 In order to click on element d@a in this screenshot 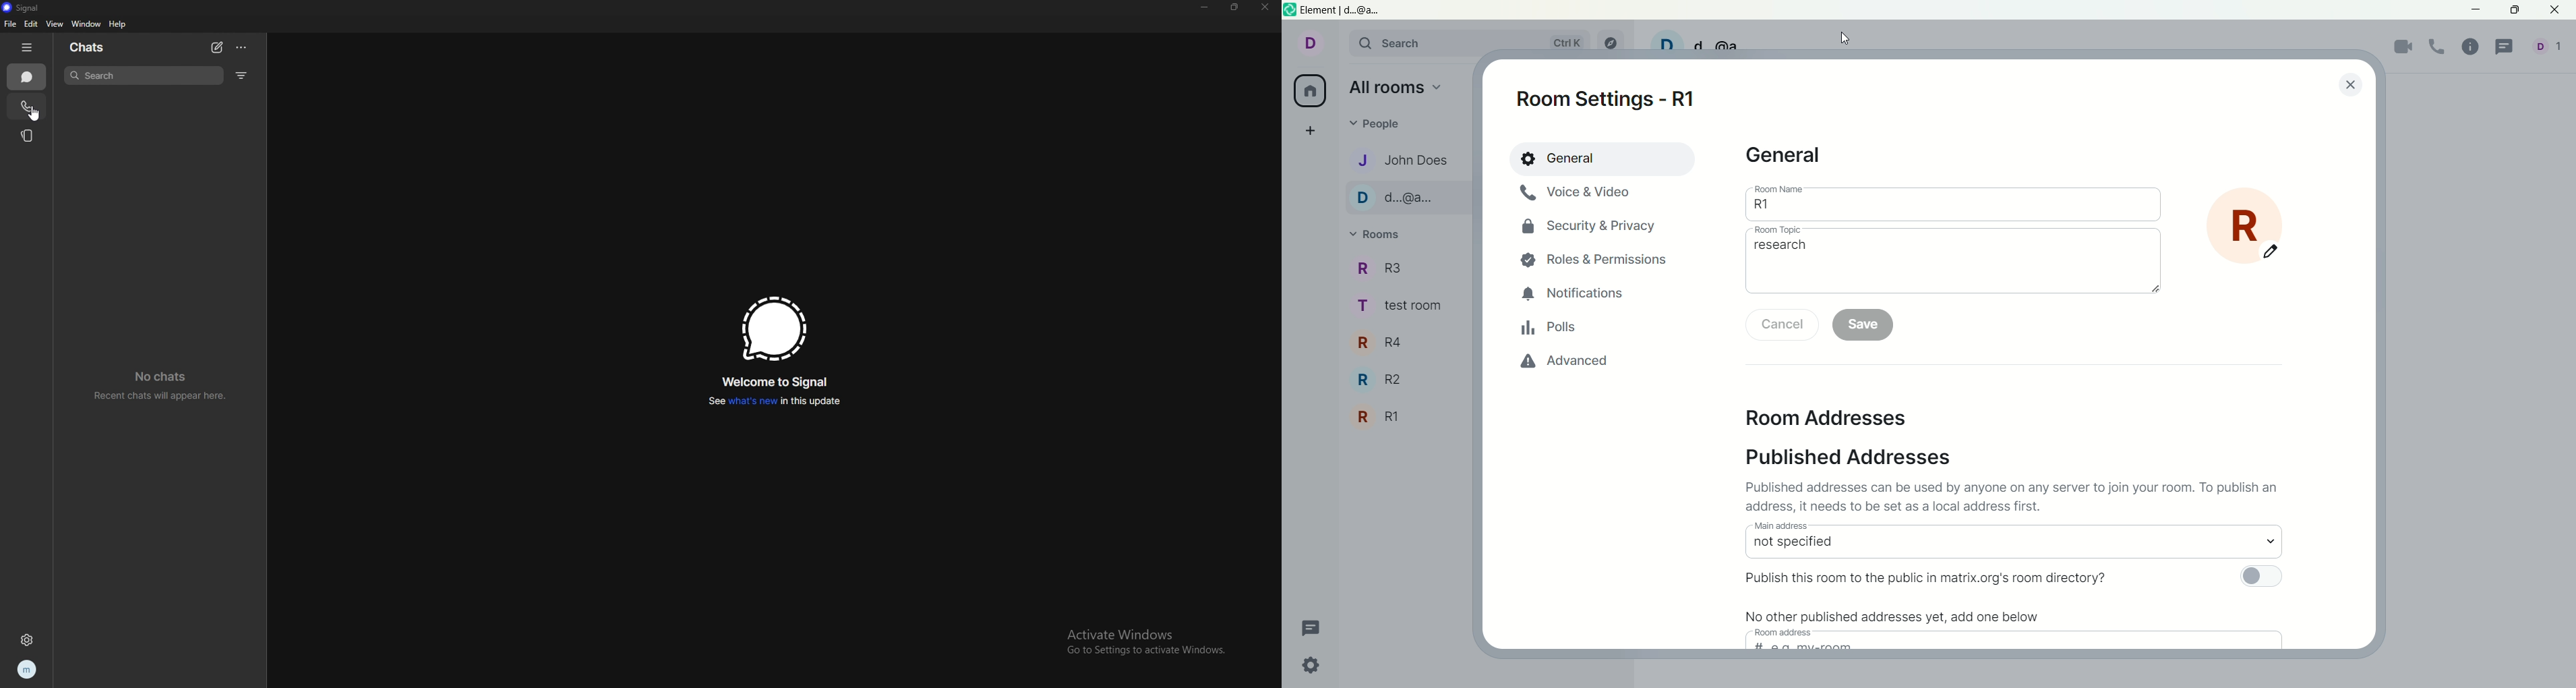, I will do `click(1347, 11)`.